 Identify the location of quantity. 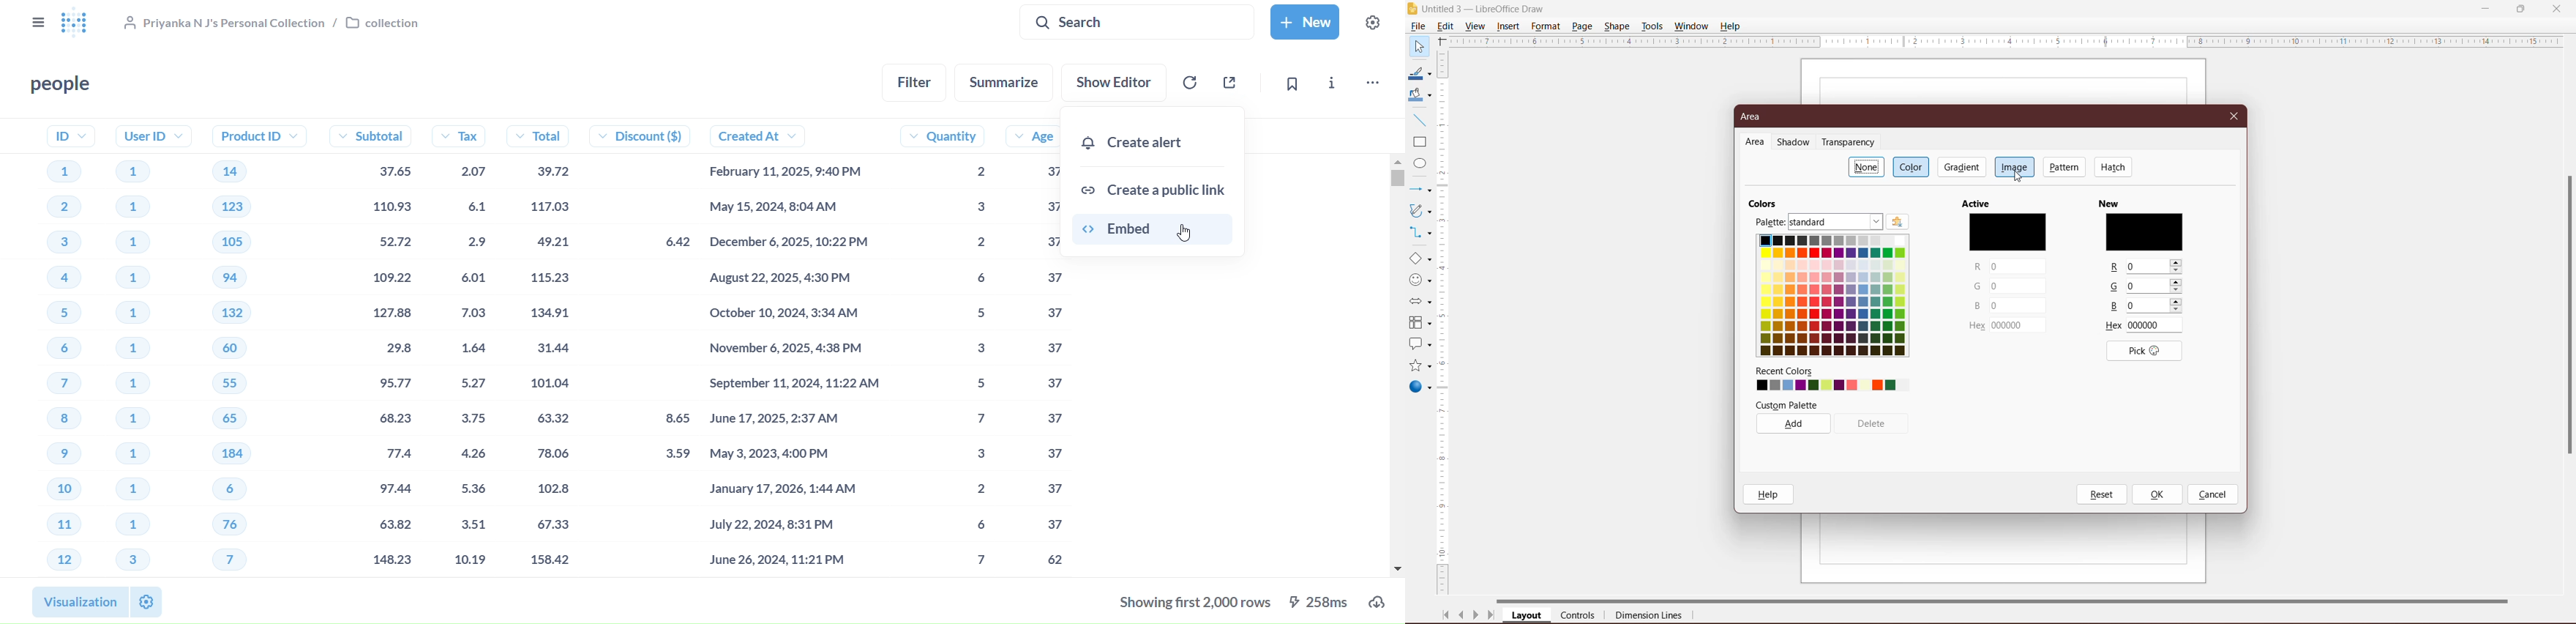
(945, 349).